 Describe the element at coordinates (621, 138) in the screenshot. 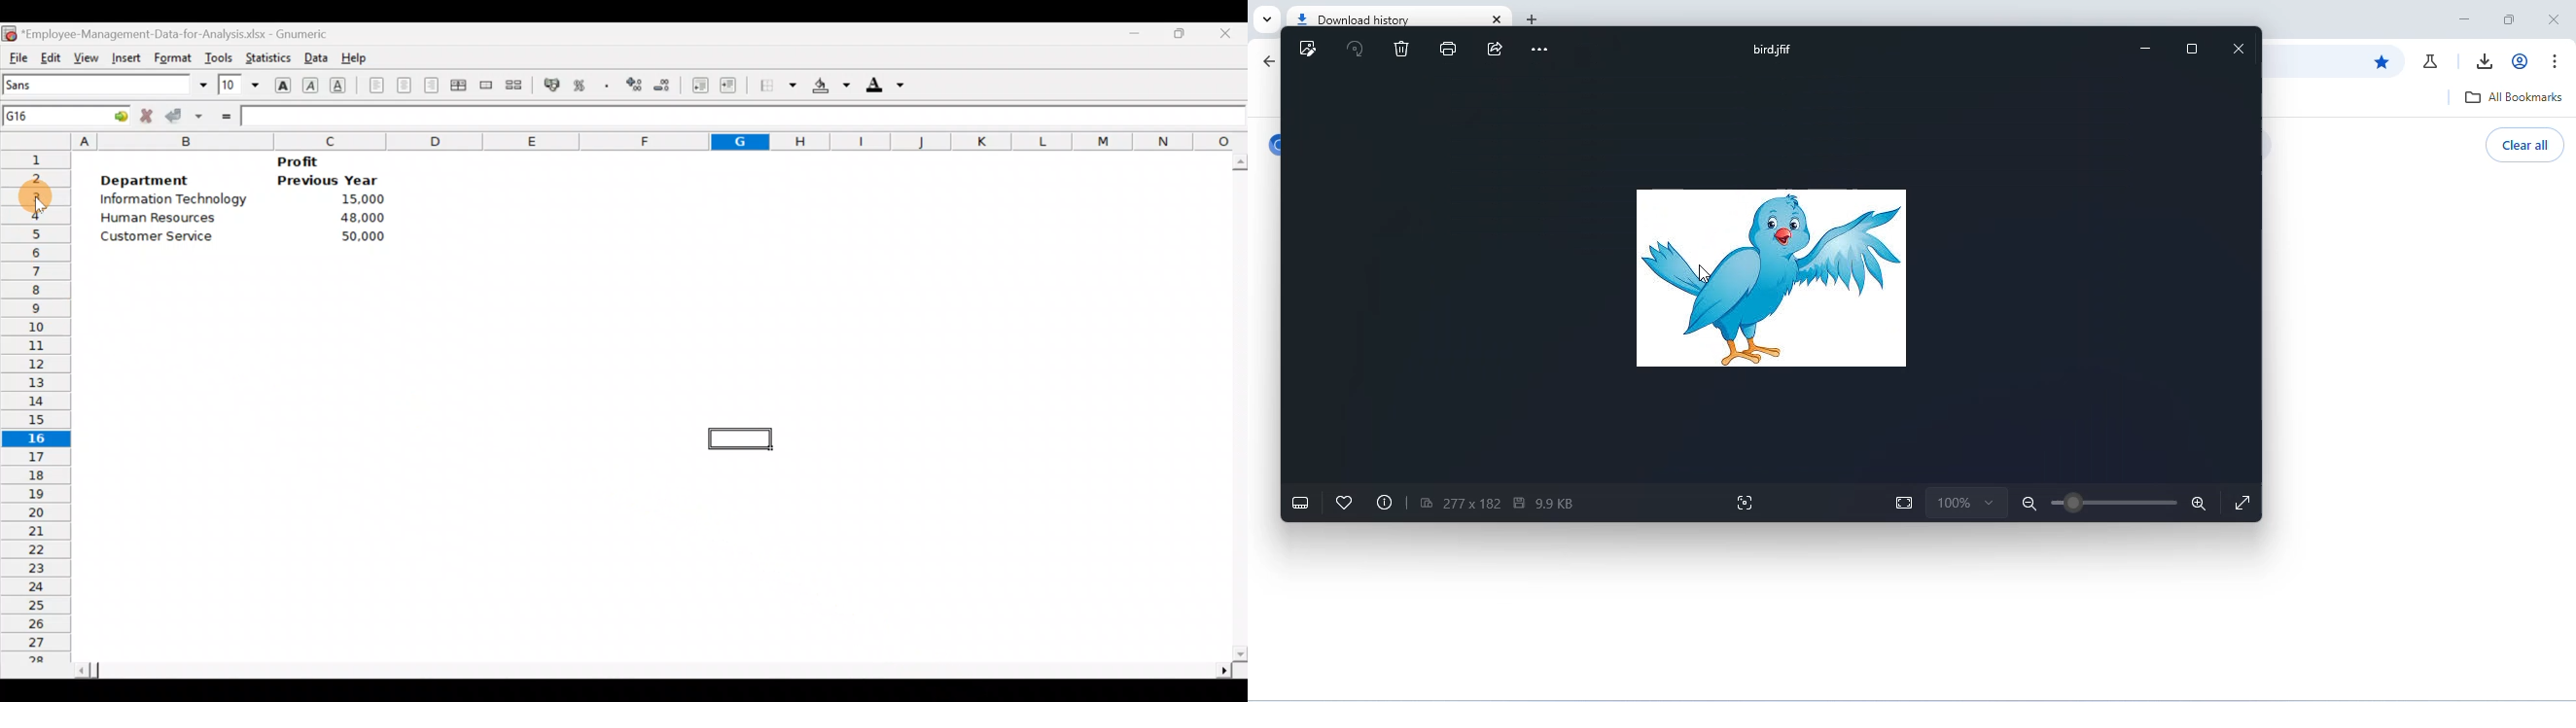

I see `Columns` at that location.